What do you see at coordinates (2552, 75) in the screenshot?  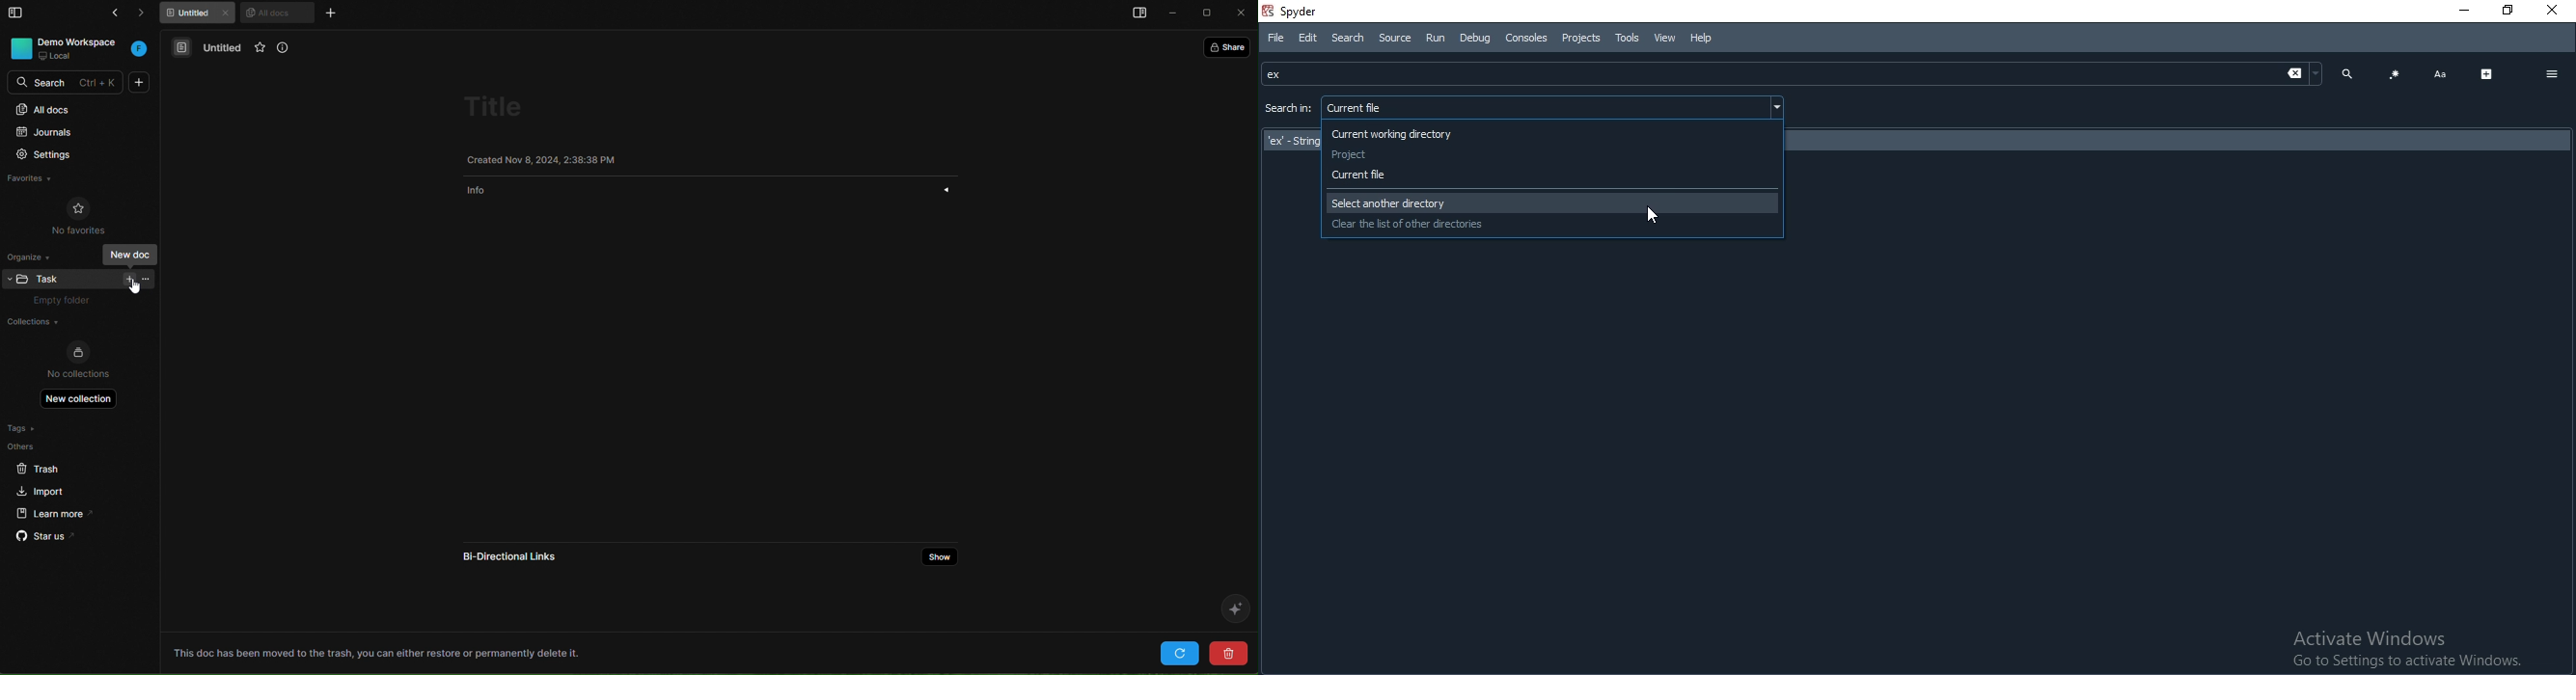 I see `options` at bounding box center [2552, 75].